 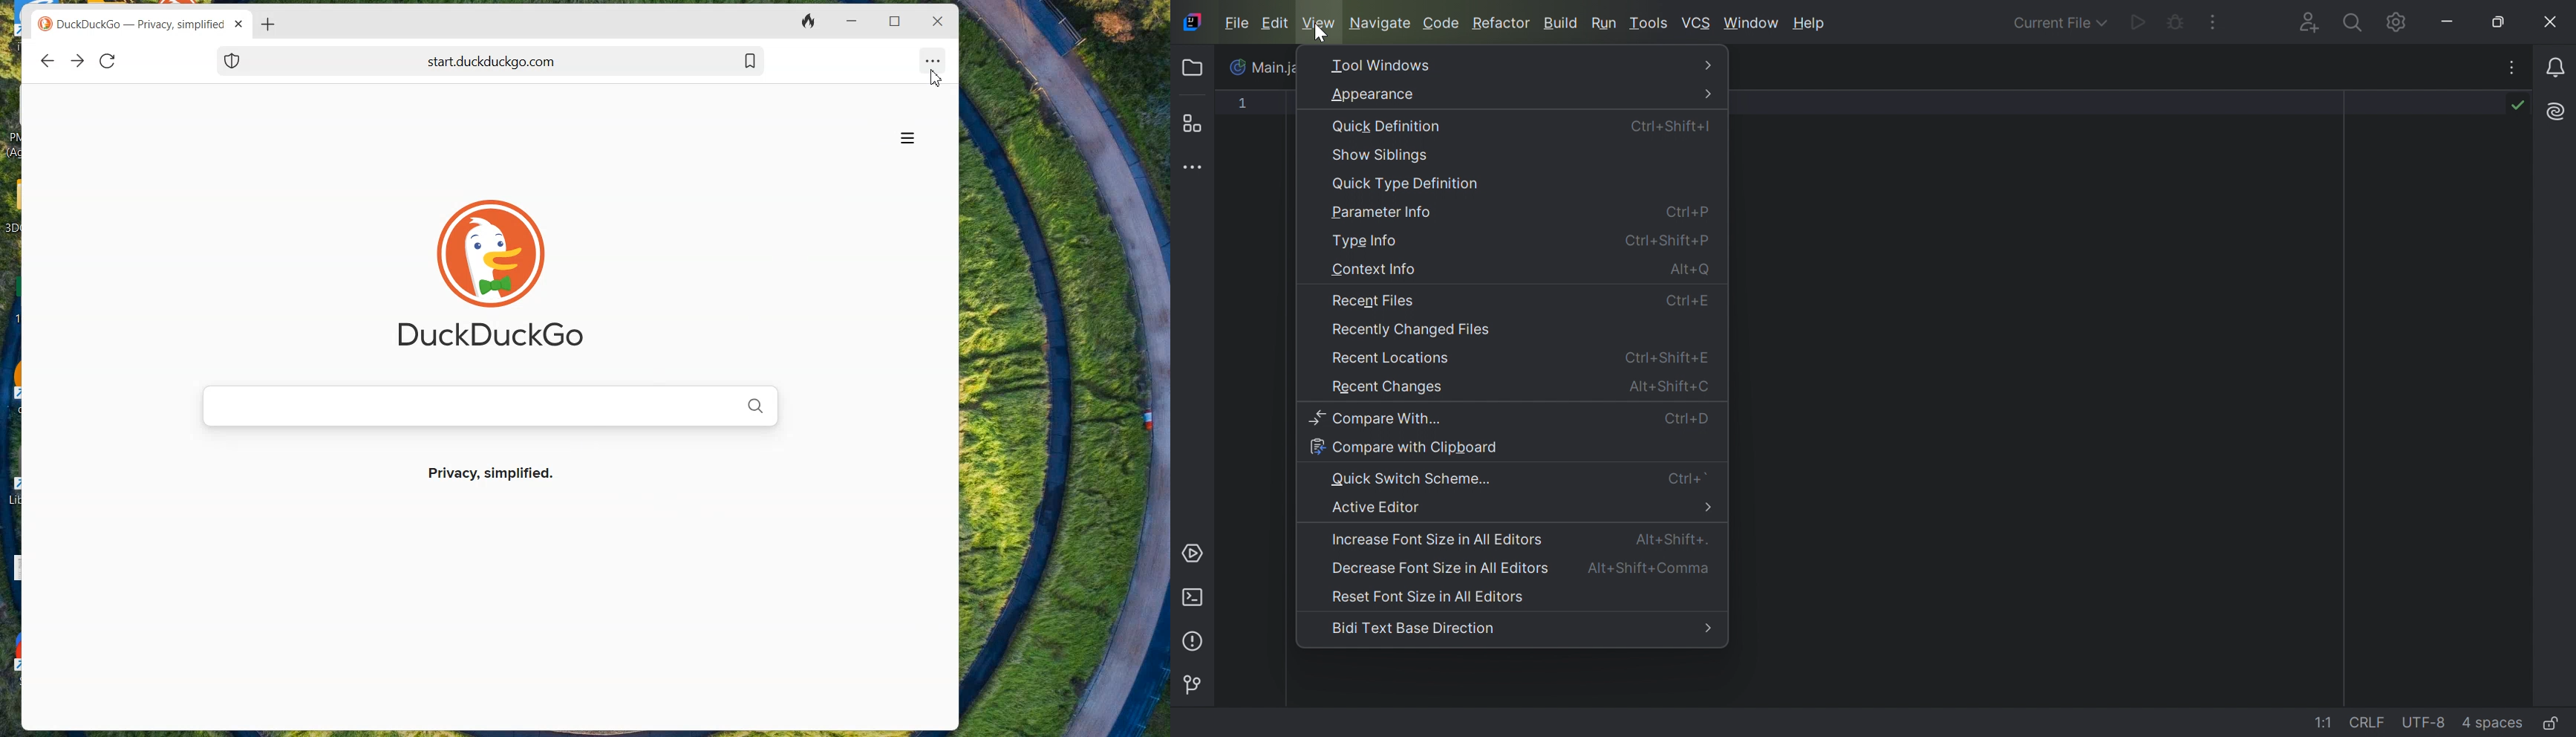 I want to click on Option, so click(x=933, y=56).